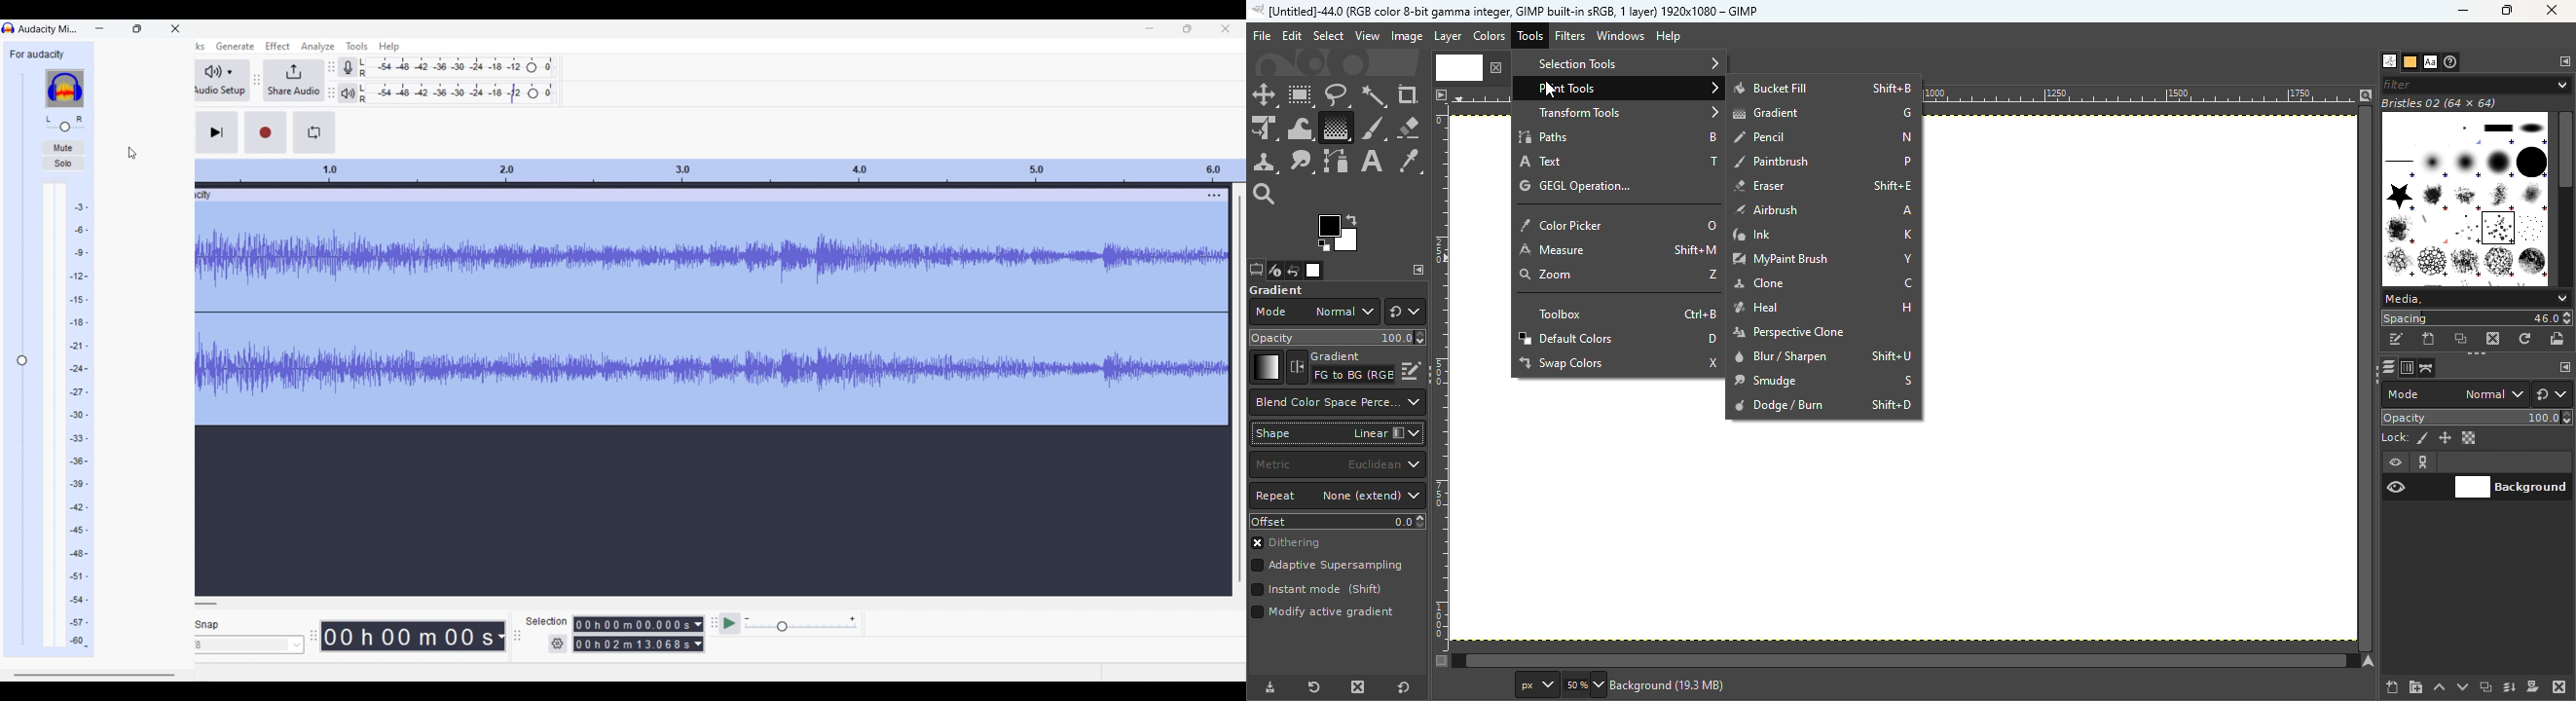  I want to click on Maximize, so click(2512, 11).